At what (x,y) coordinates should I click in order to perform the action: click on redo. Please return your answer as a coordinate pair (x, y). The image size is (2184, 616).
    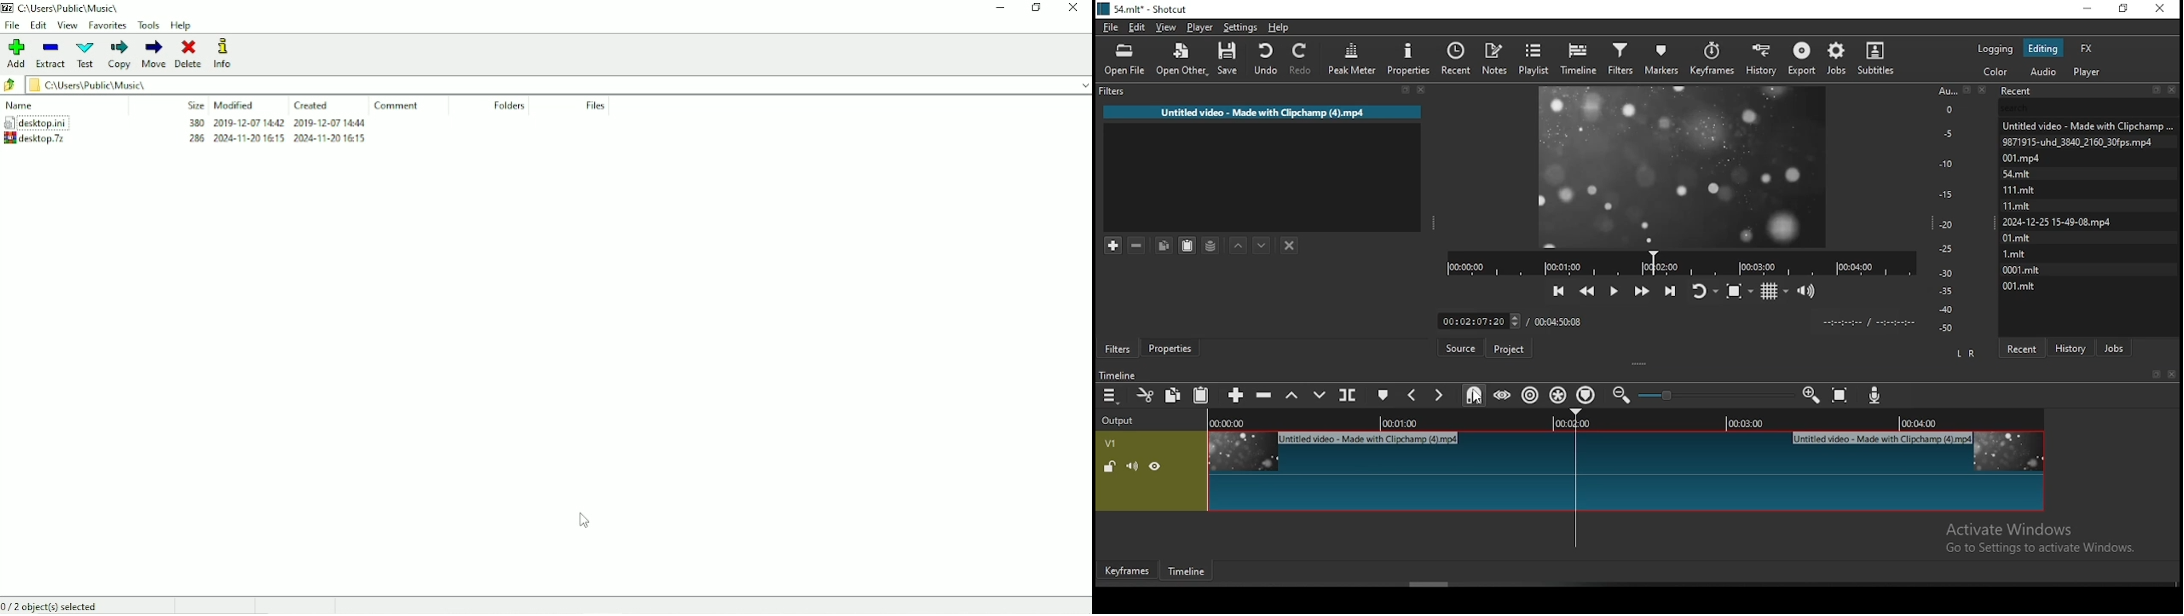
    Looking at the image, I should click on (1305, 60).